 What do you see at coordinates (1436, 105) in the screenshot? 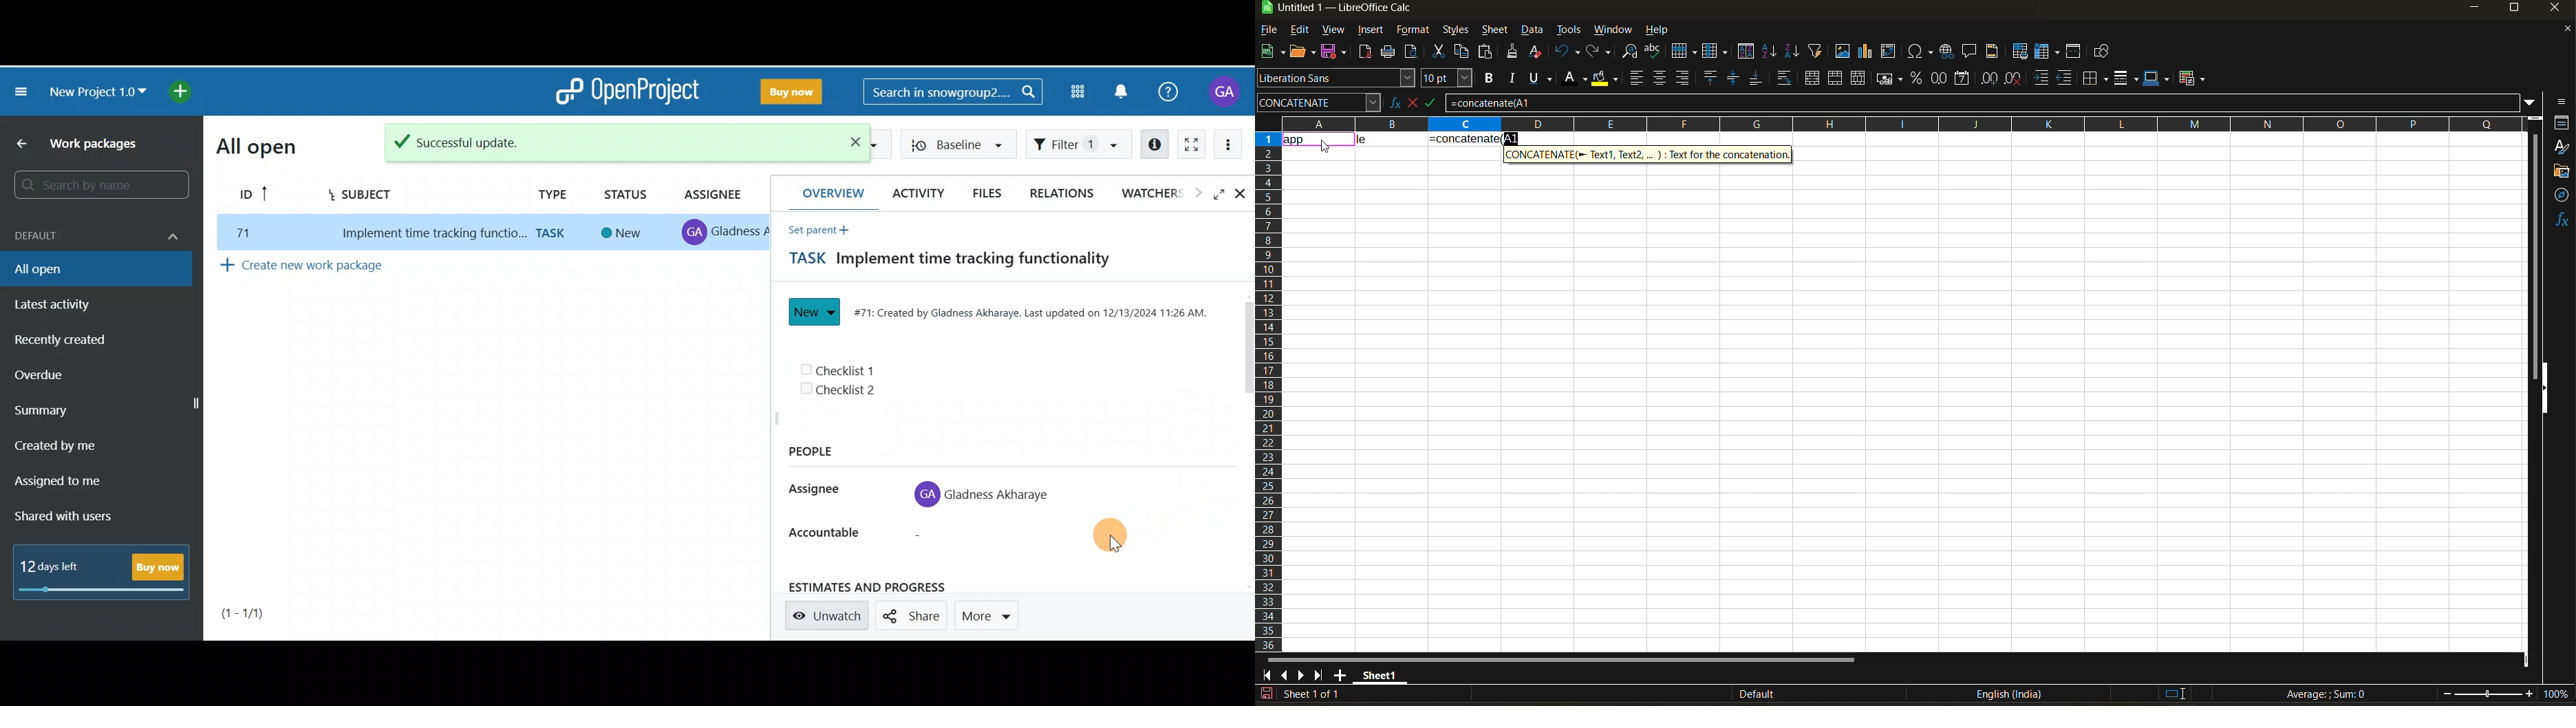
I see `formula` at bounding box center [1436, 105].